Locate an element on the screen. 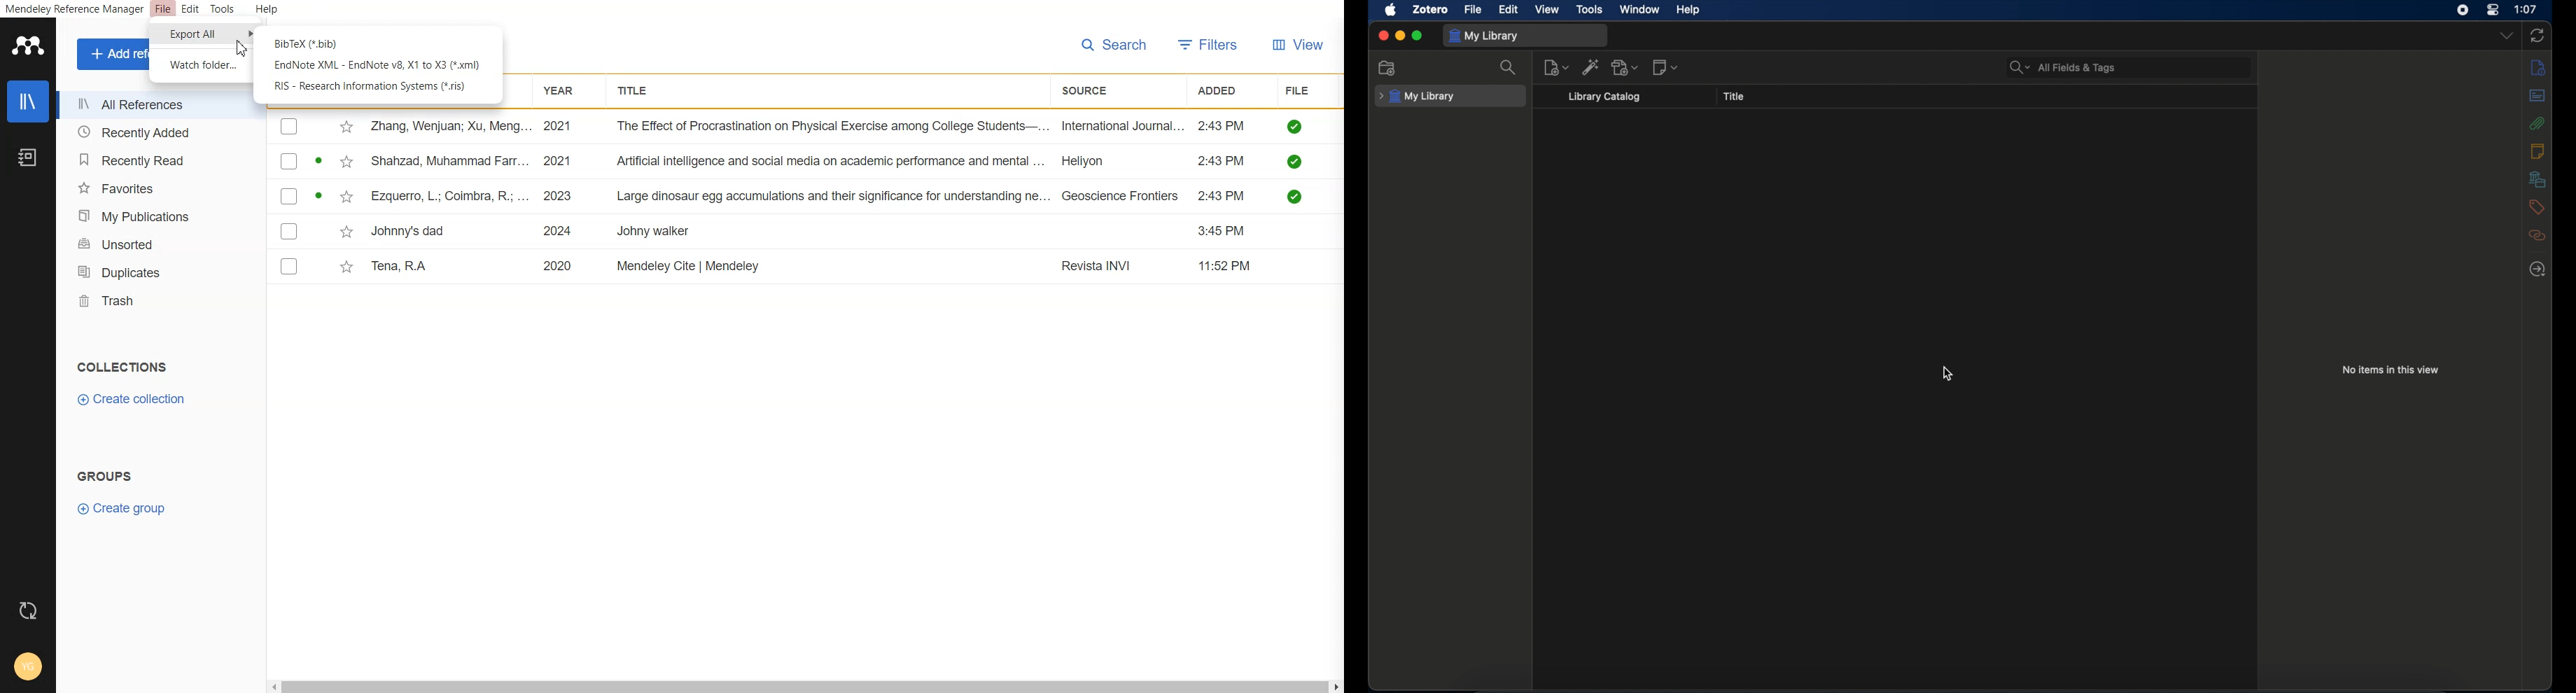  saved is located at coordinates (1296, 126).